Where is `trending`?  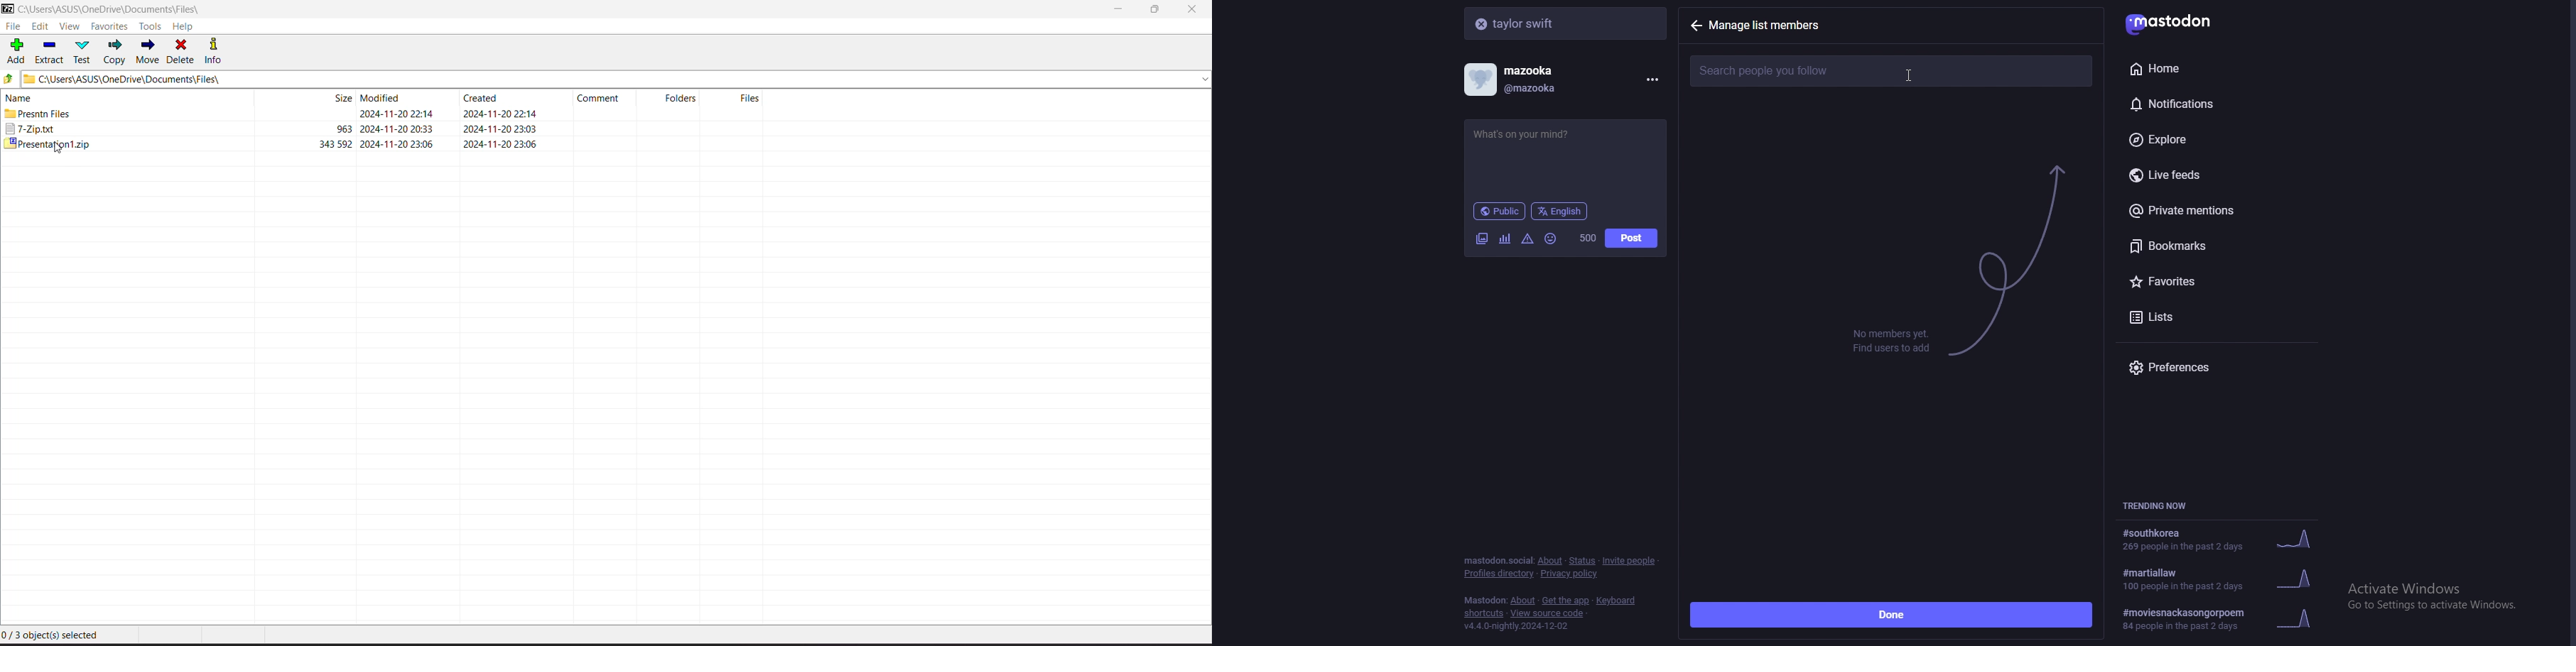
trending is located at coordinates (2228, 578).